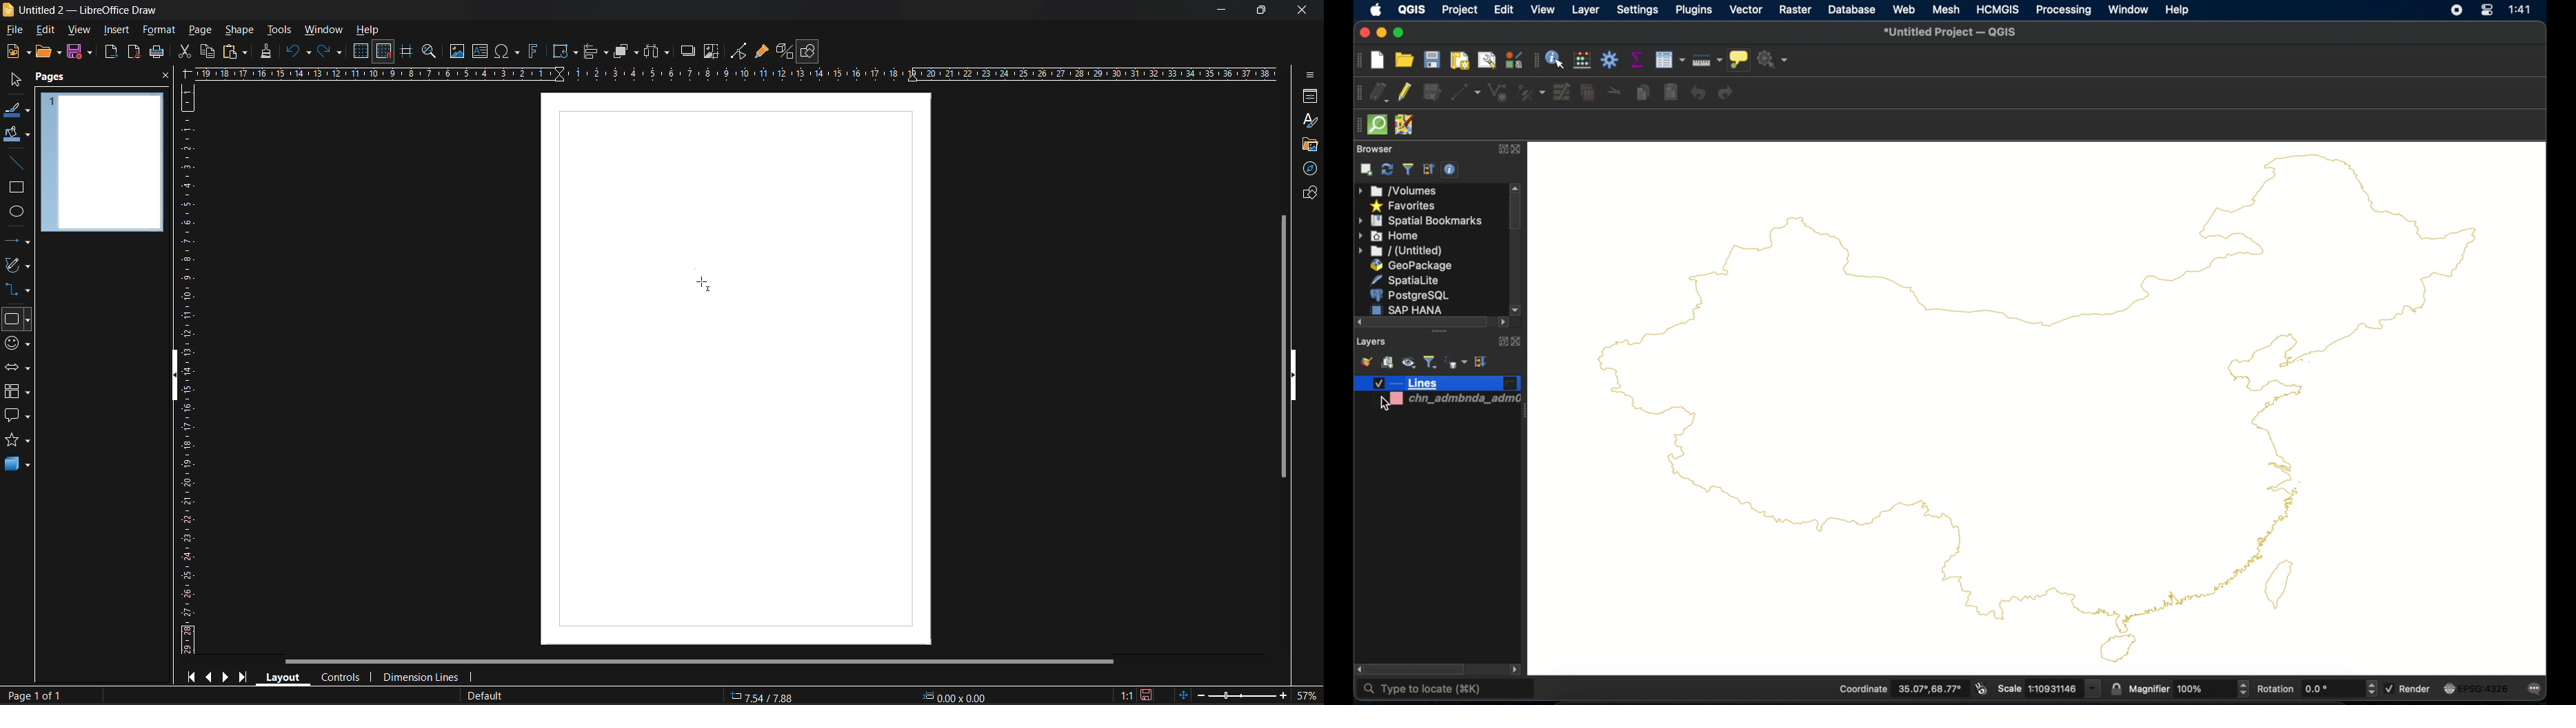  I want to click on scroll right arrow, so click(1356, 669).